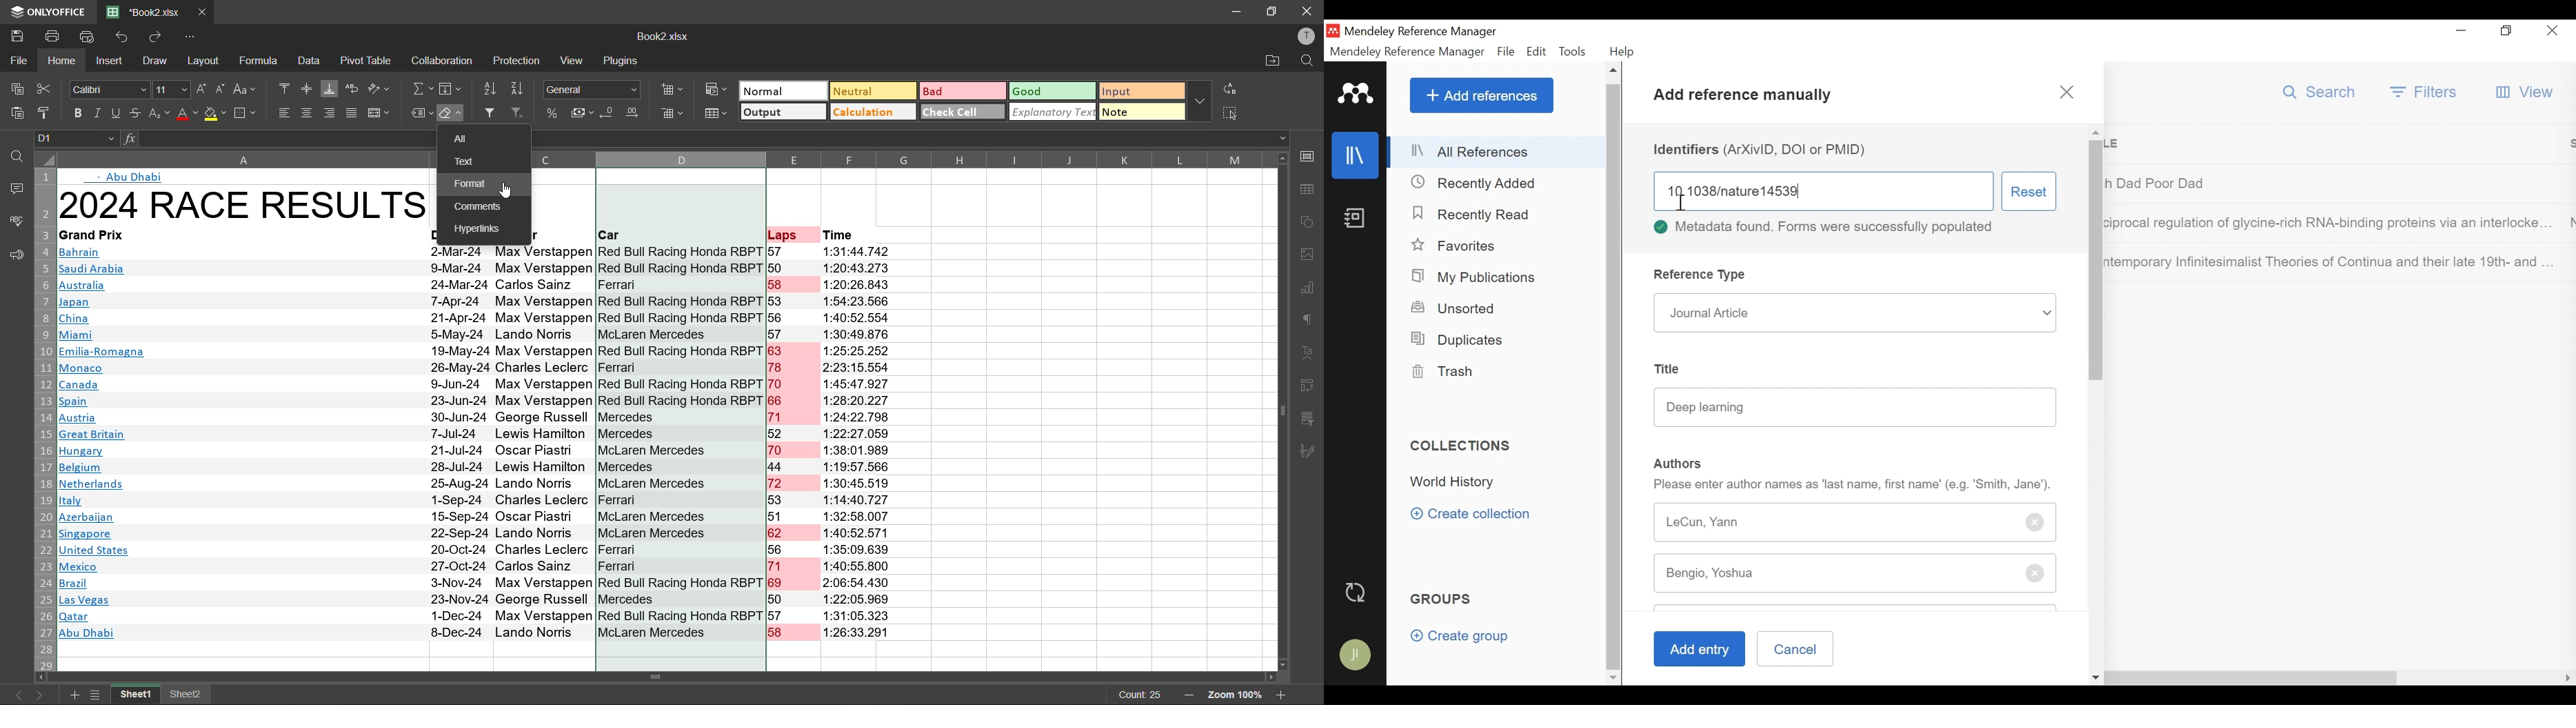 This screenshot has width=2576, height=728. What do you see at coordinates (37, 695) in the screenshot?
I see `next` at bounding box center [37, 695].